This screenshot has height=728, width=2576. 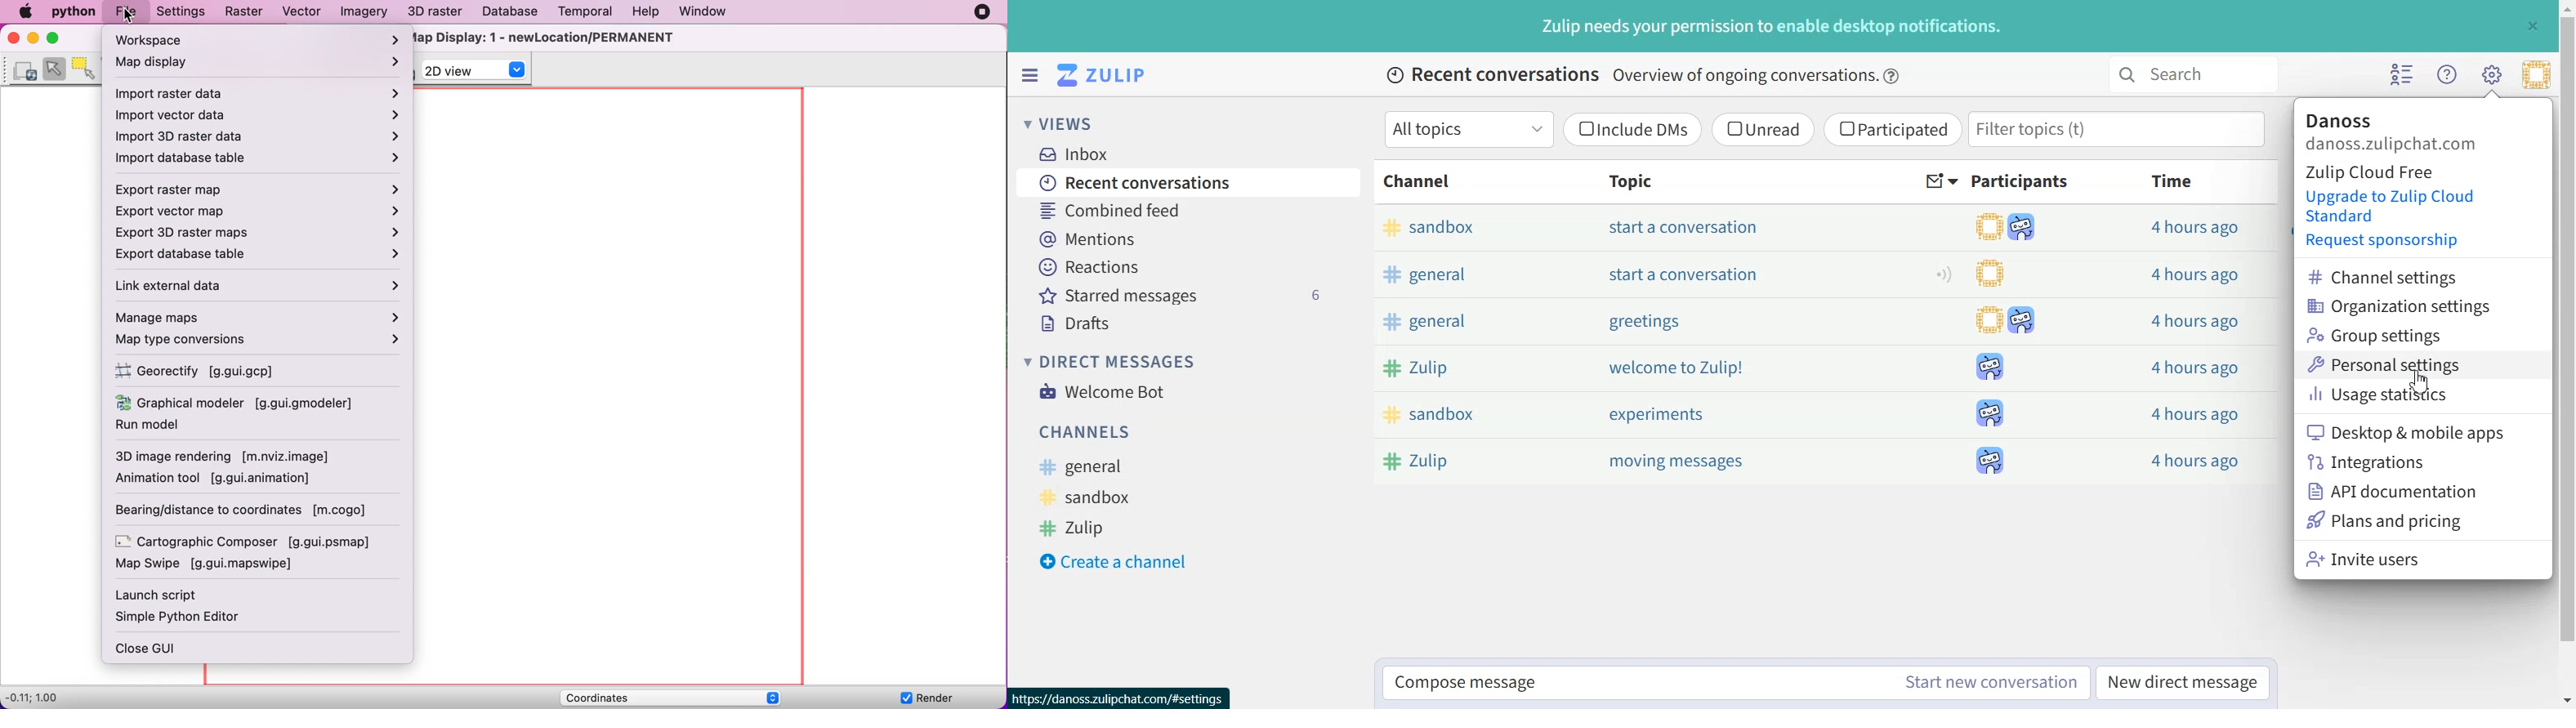 I want to click on 4 hours ago, so click(x=2193, y=366).